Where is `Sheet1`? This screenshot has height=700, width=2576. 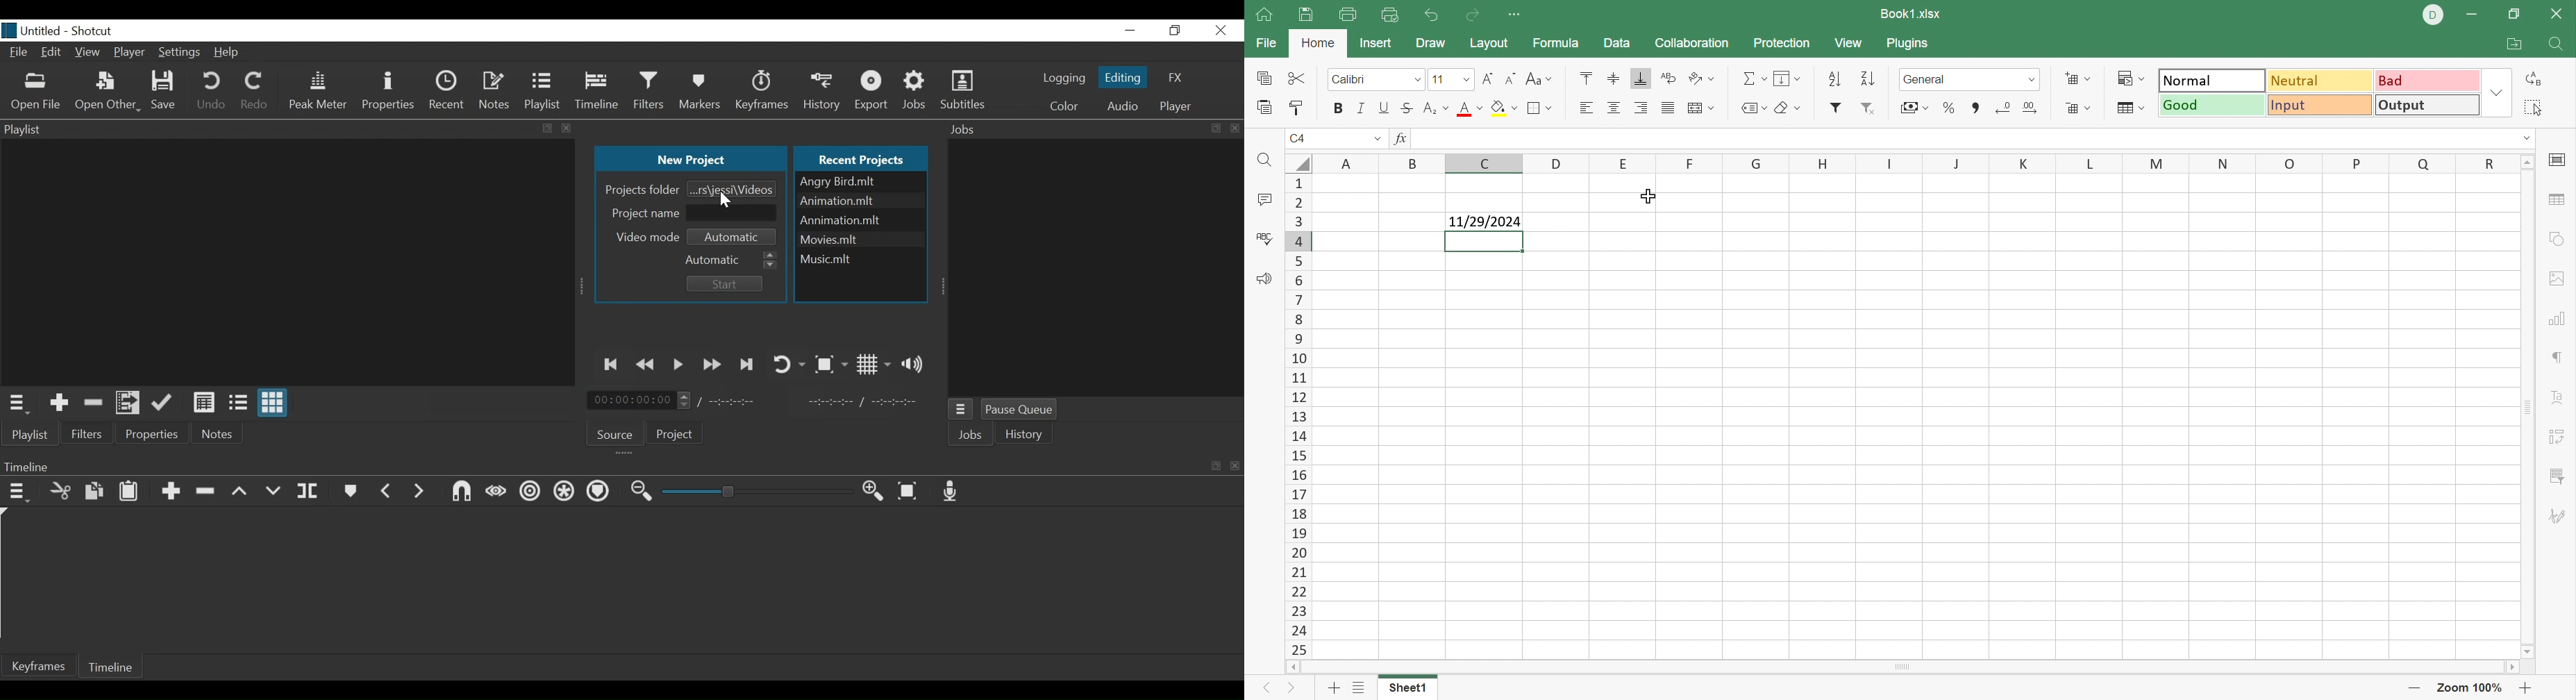 Sheet1 is located at coordinates (1410, 688).